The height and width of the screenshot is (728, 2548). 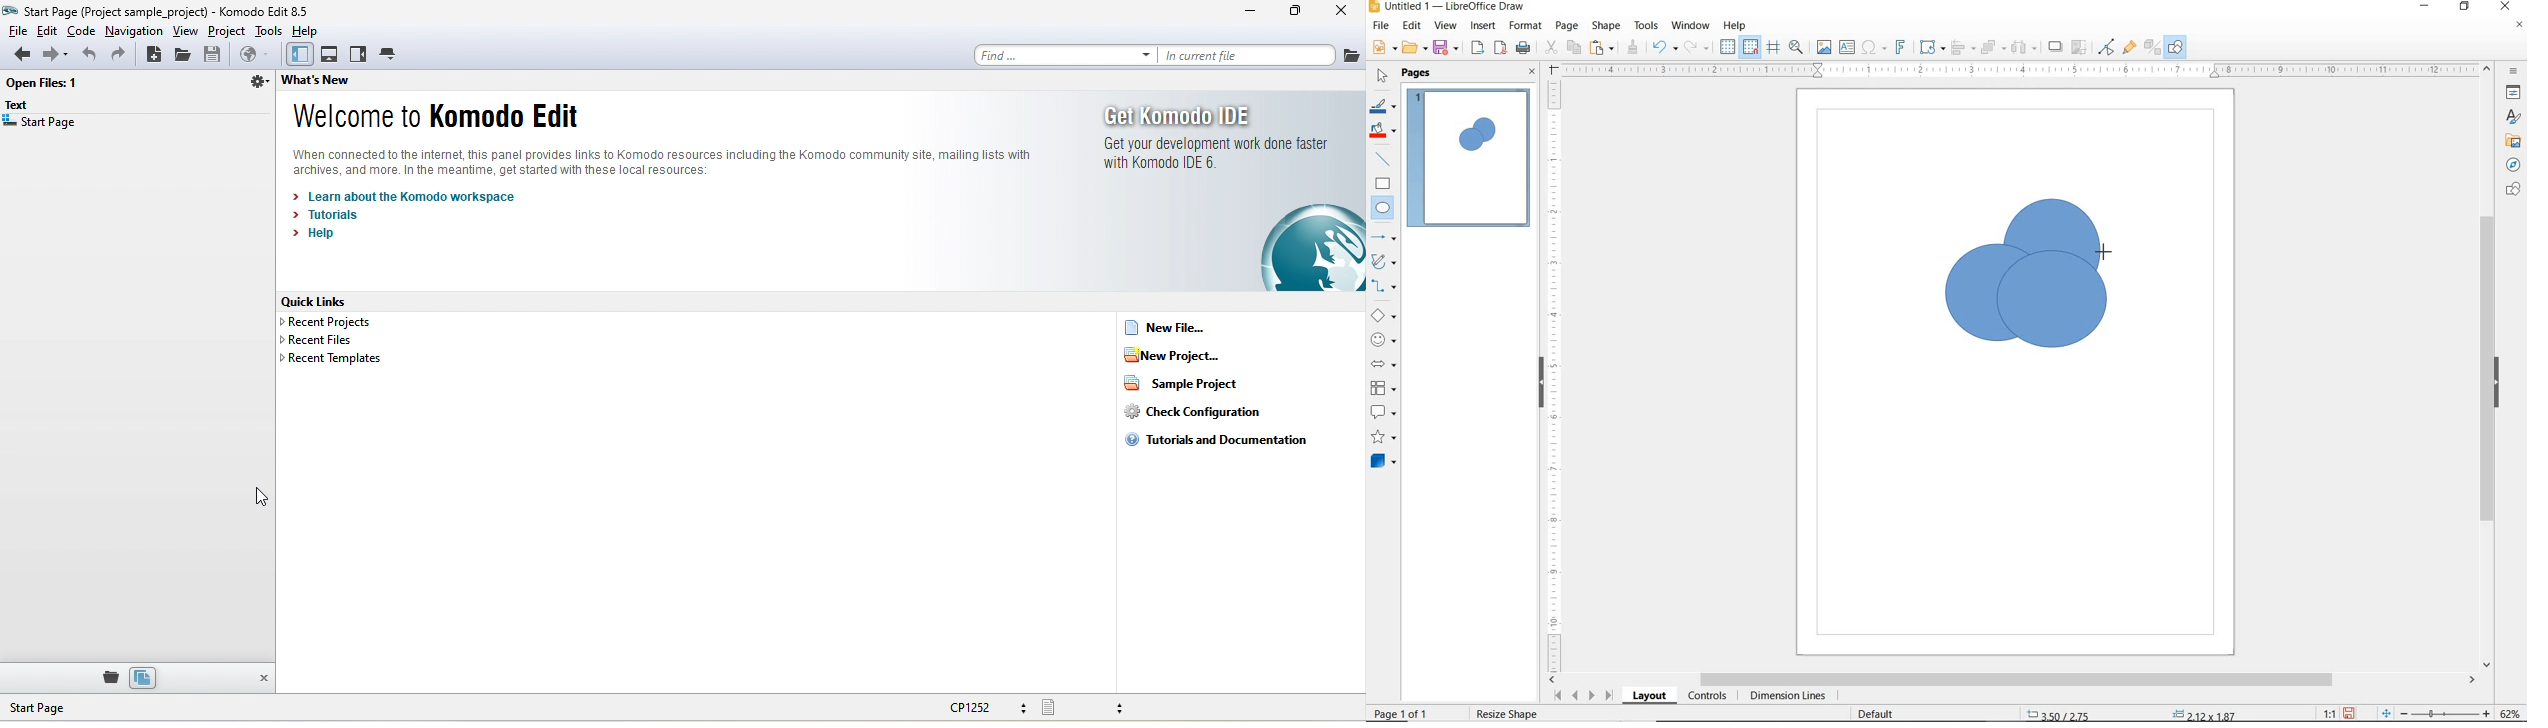 What do you see at coordinates (1383, 48) in the screenshot?
I see `NEW` at bounding box center [1383, 48].